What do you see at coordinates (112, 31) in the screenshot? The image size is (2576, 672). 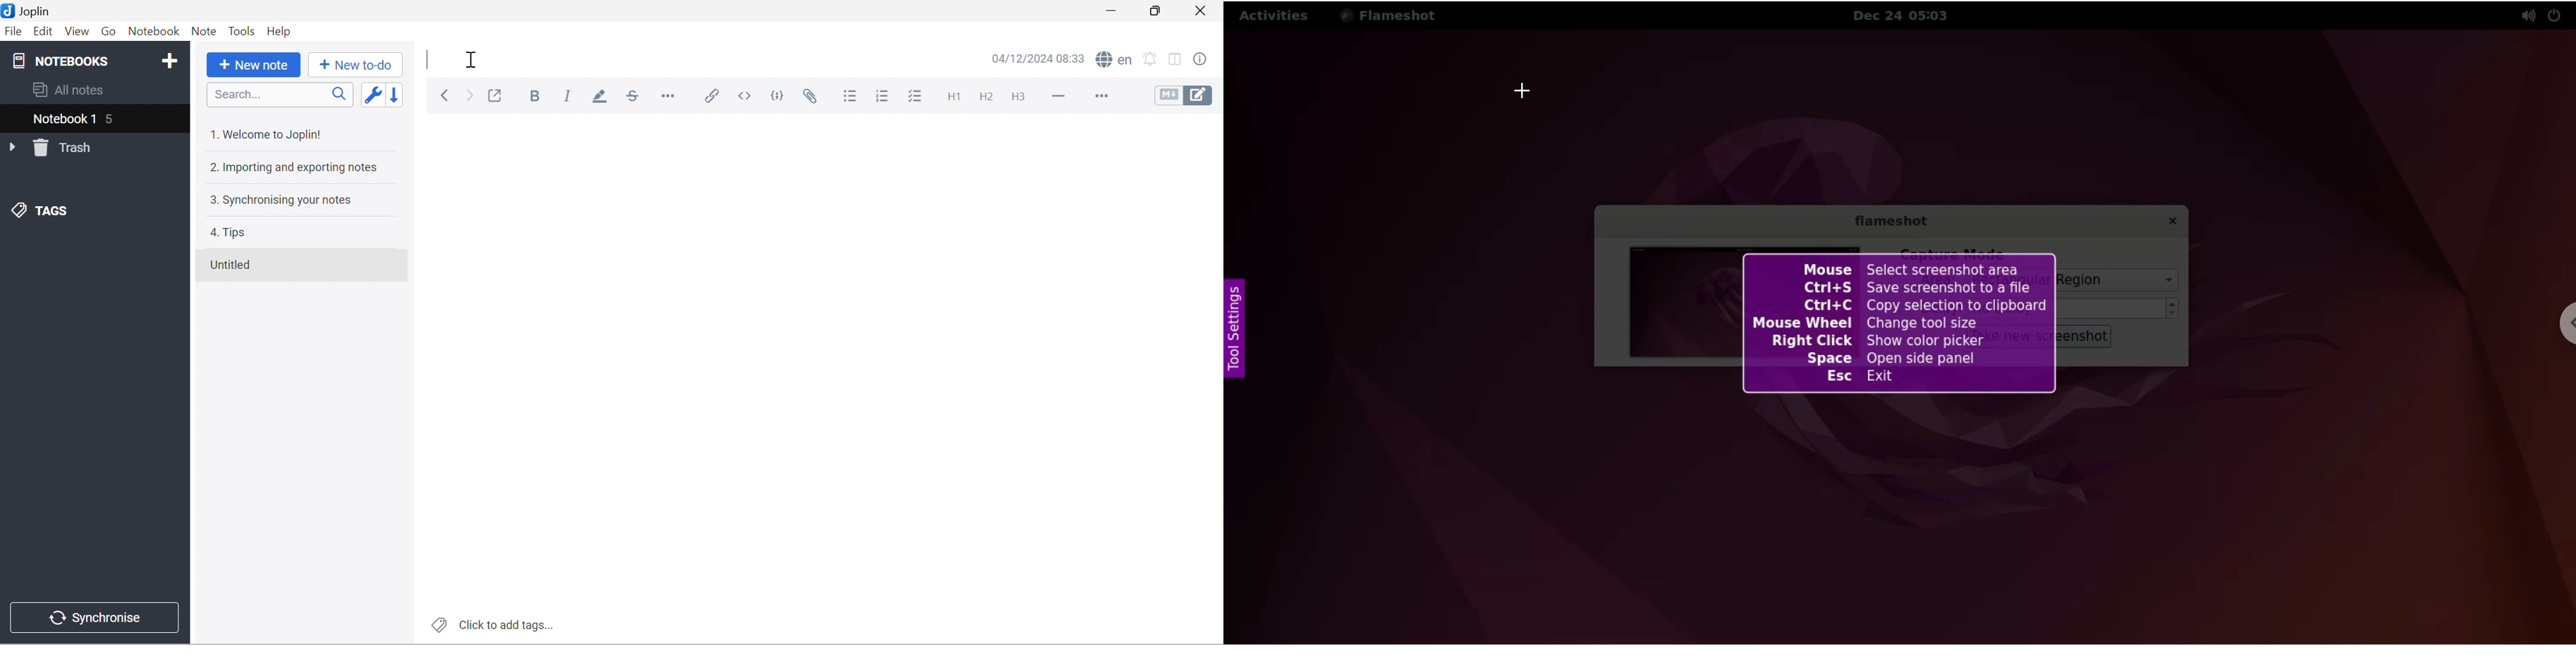 I see `Go` at bounding box center [112, 31].